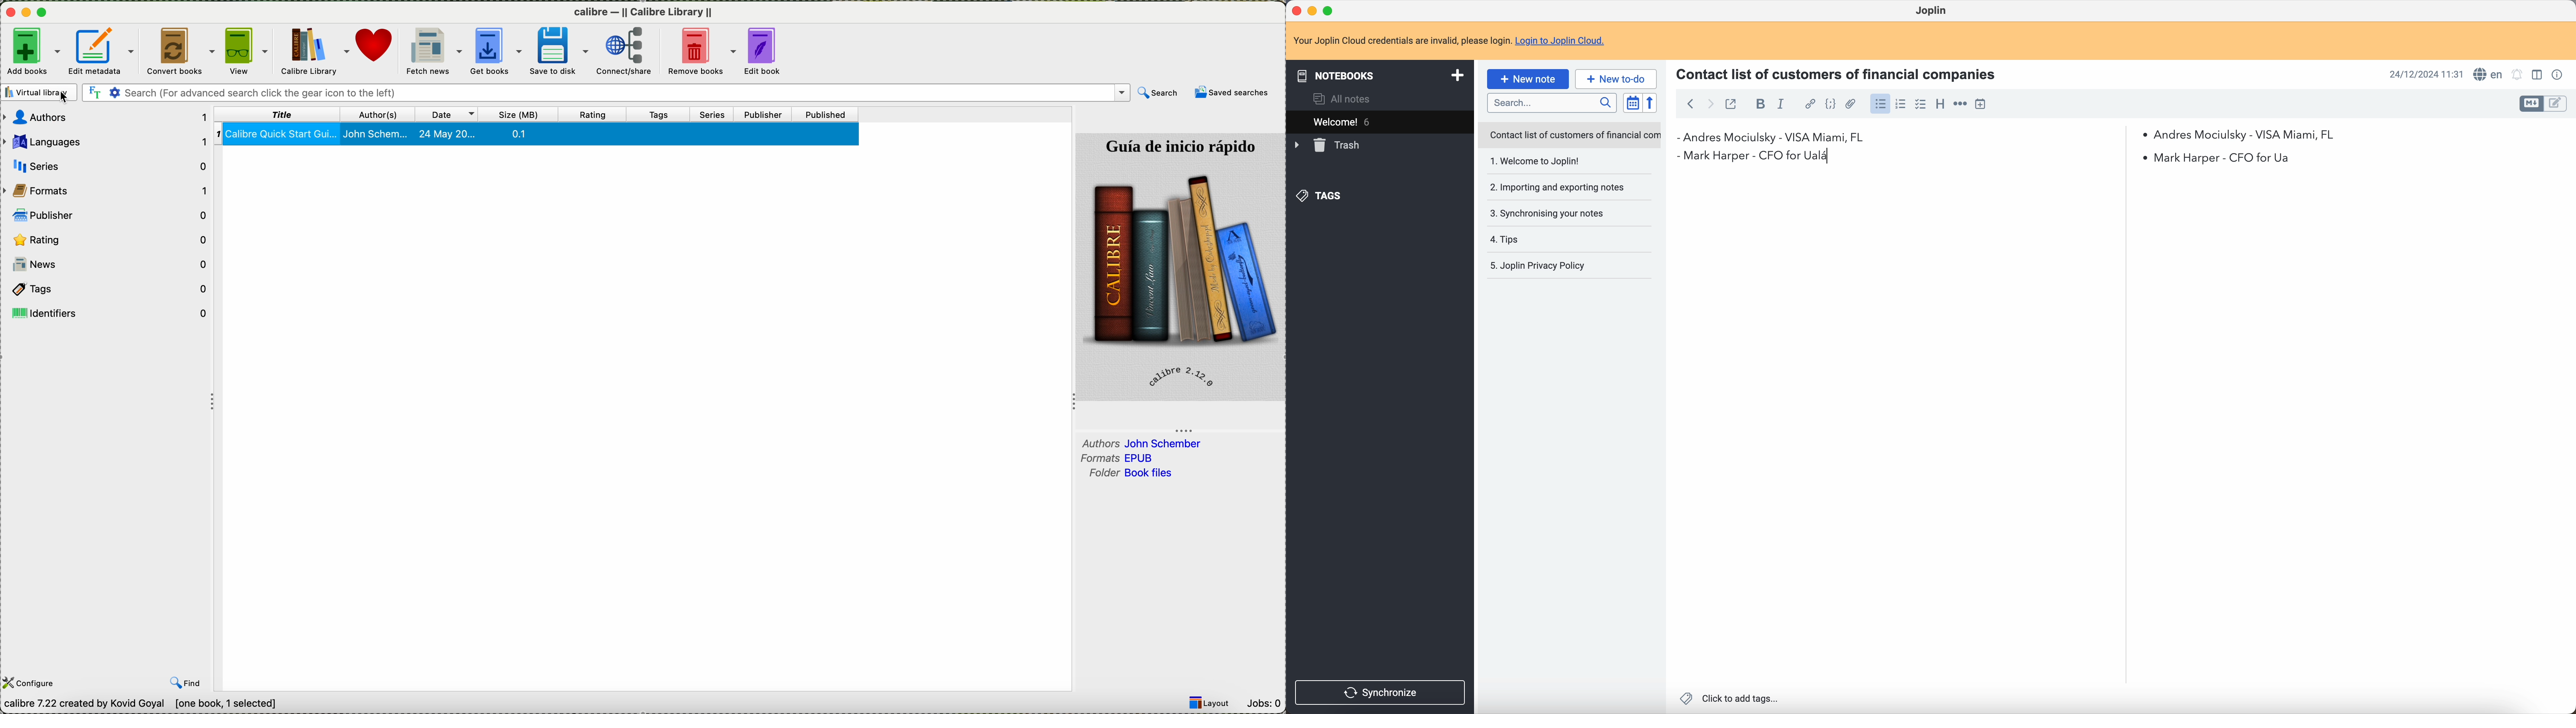  What do you see at coordinates (1529, 79) in the screenshot?
I see `click on new note` at bounding box center [1529, 79].